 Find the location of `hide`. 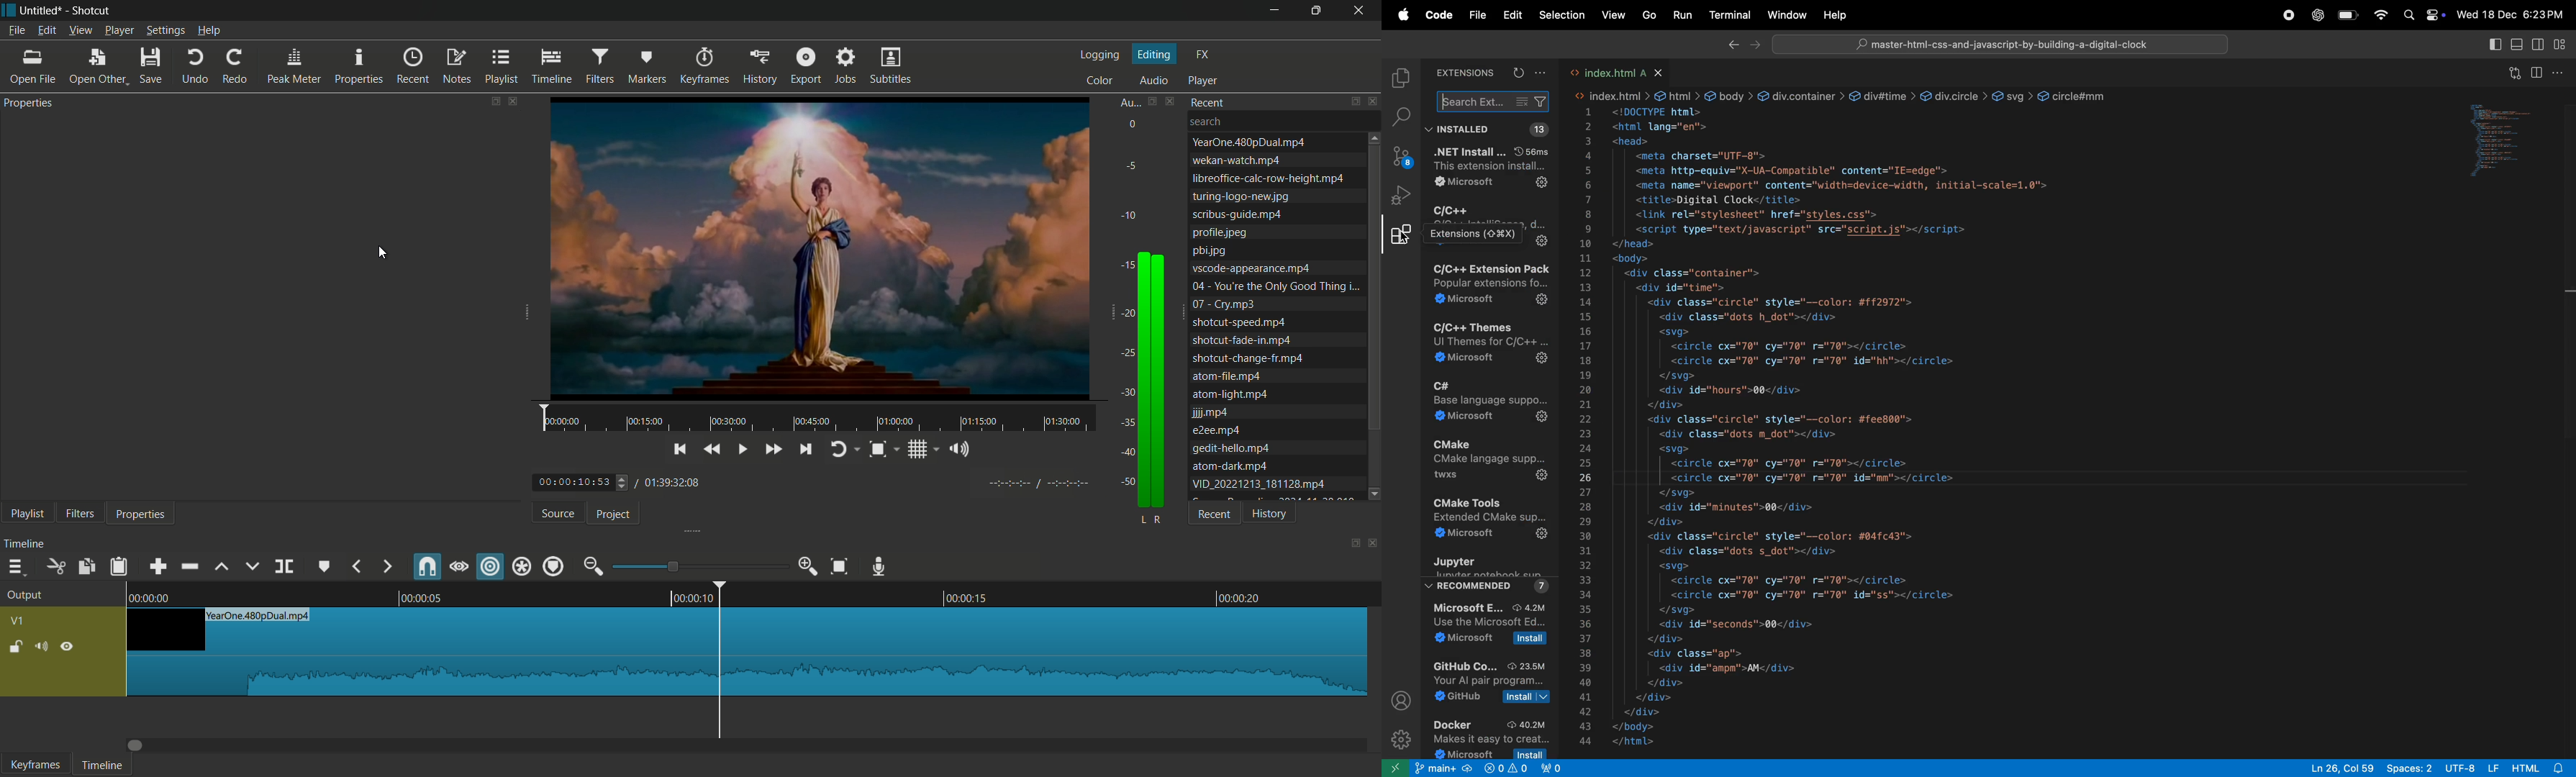

hide is located at coordinates (68, 647).